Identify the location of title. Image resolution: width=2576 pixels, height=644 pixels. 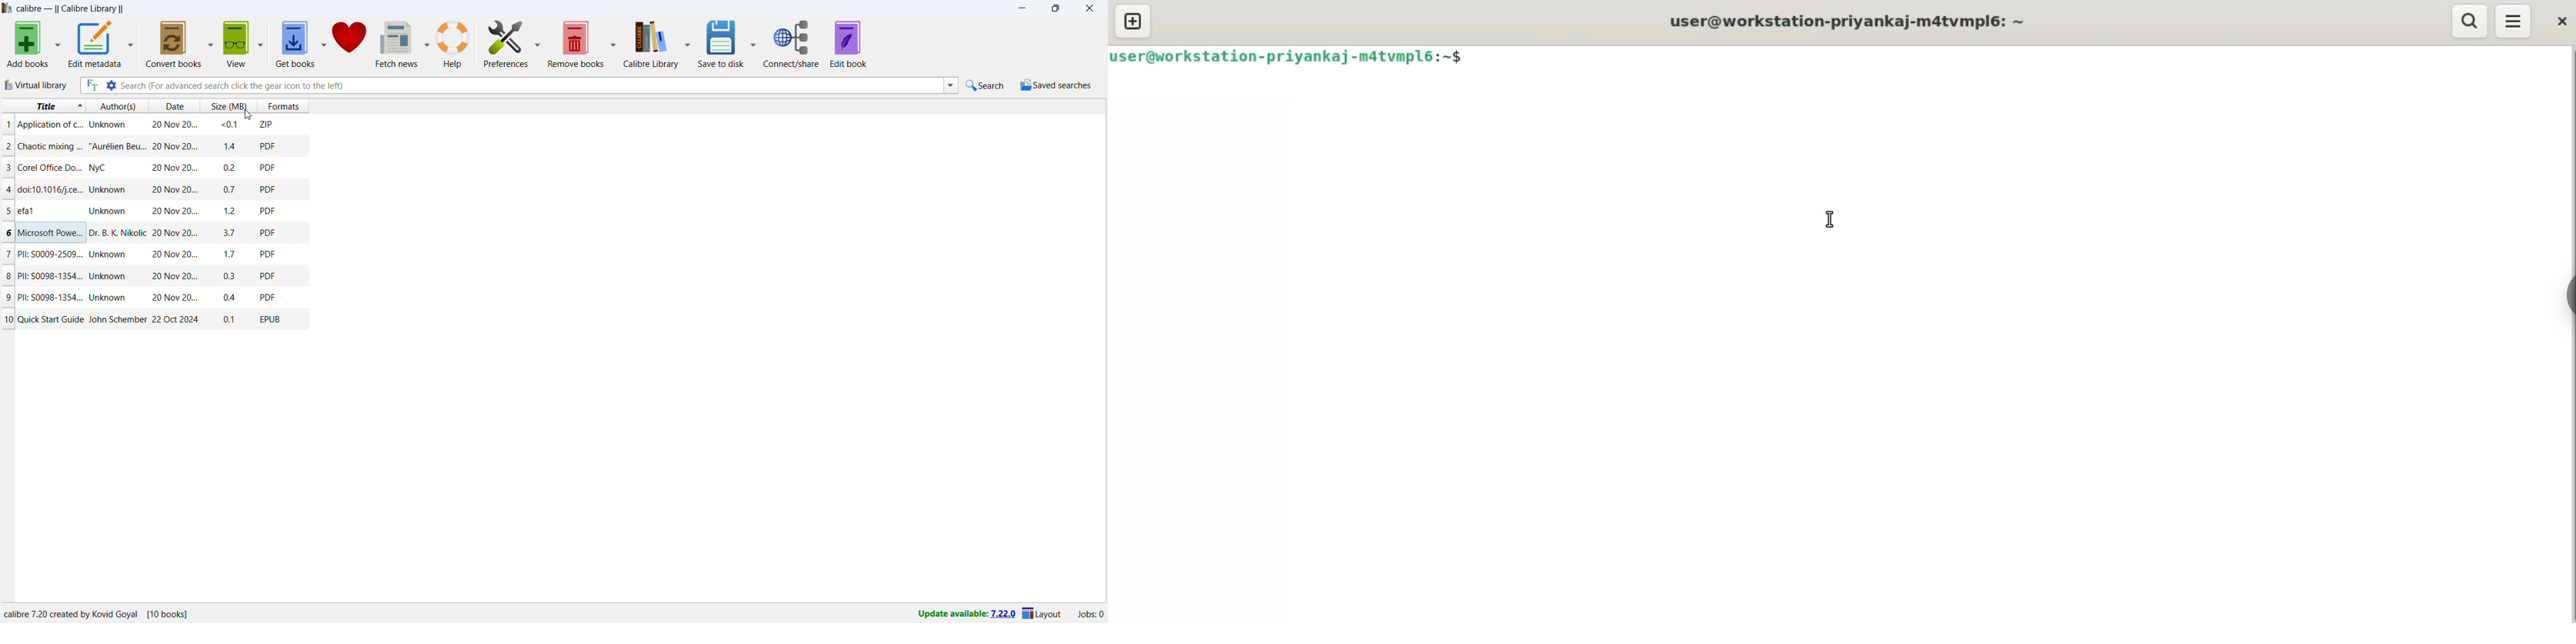
(51, 254).